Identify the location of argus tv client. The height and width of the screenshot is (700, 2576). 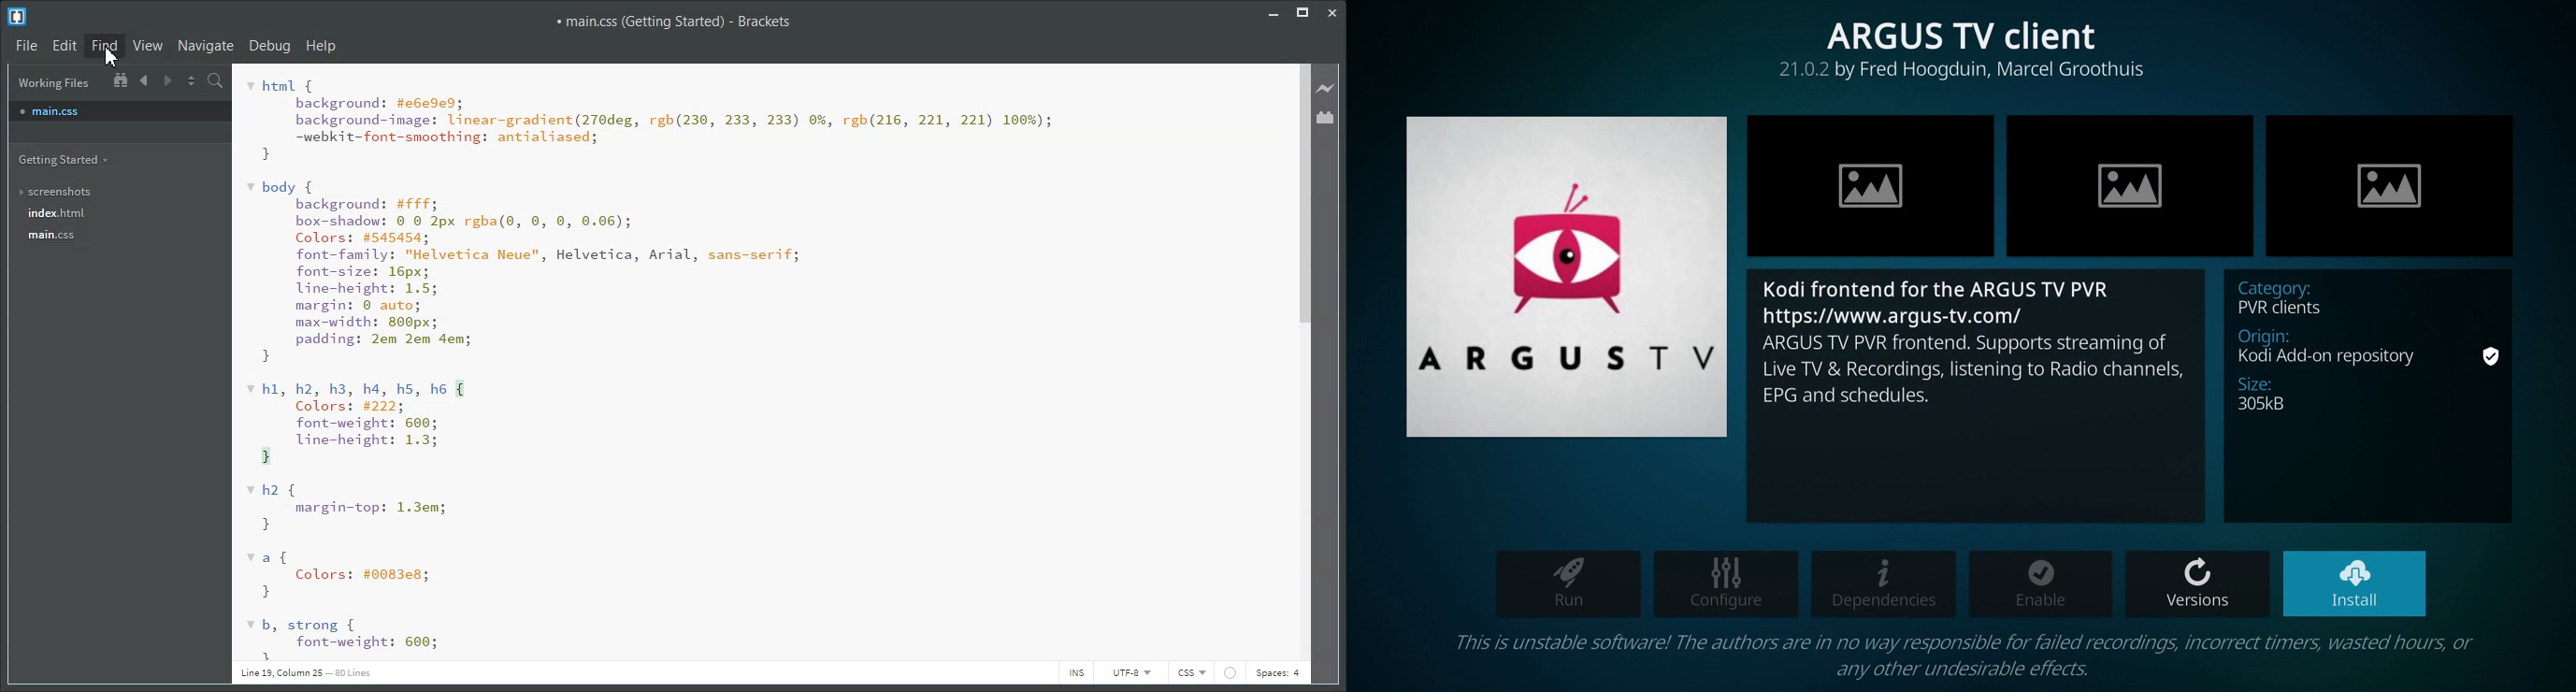
(1959, 35).